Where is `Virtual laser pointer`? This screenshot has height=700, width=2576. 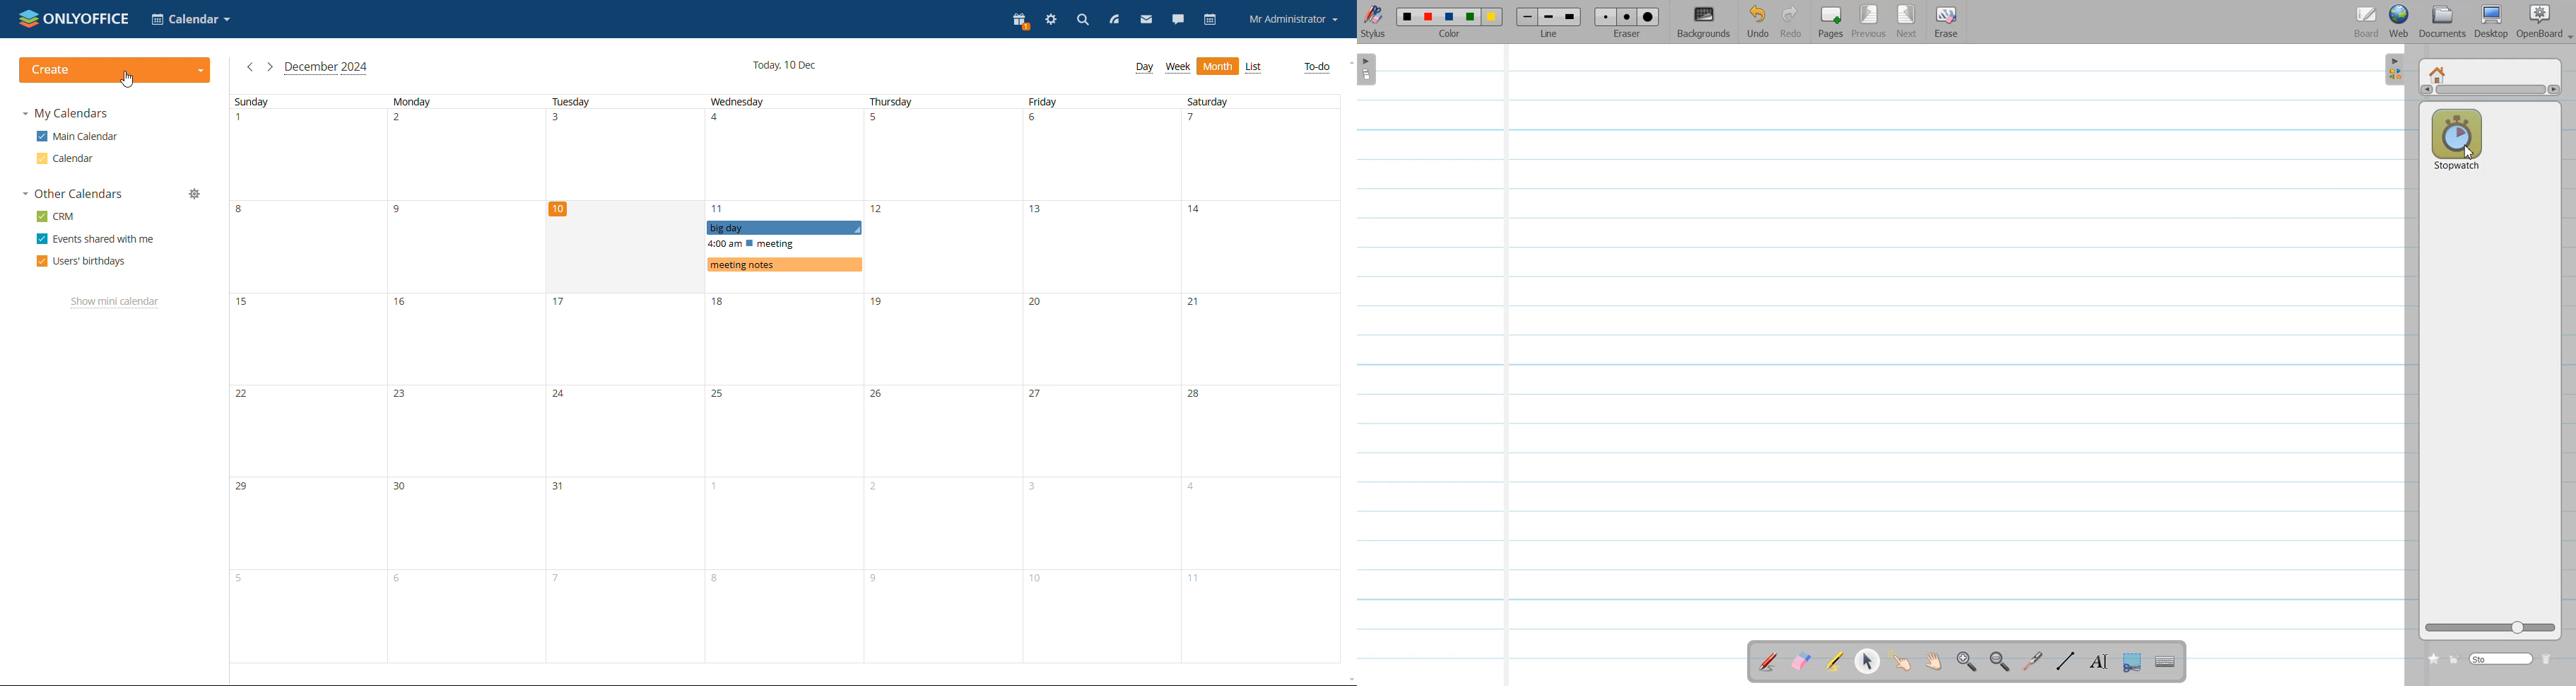 Virtual laser pointer is located at coordinates (2035, 662).